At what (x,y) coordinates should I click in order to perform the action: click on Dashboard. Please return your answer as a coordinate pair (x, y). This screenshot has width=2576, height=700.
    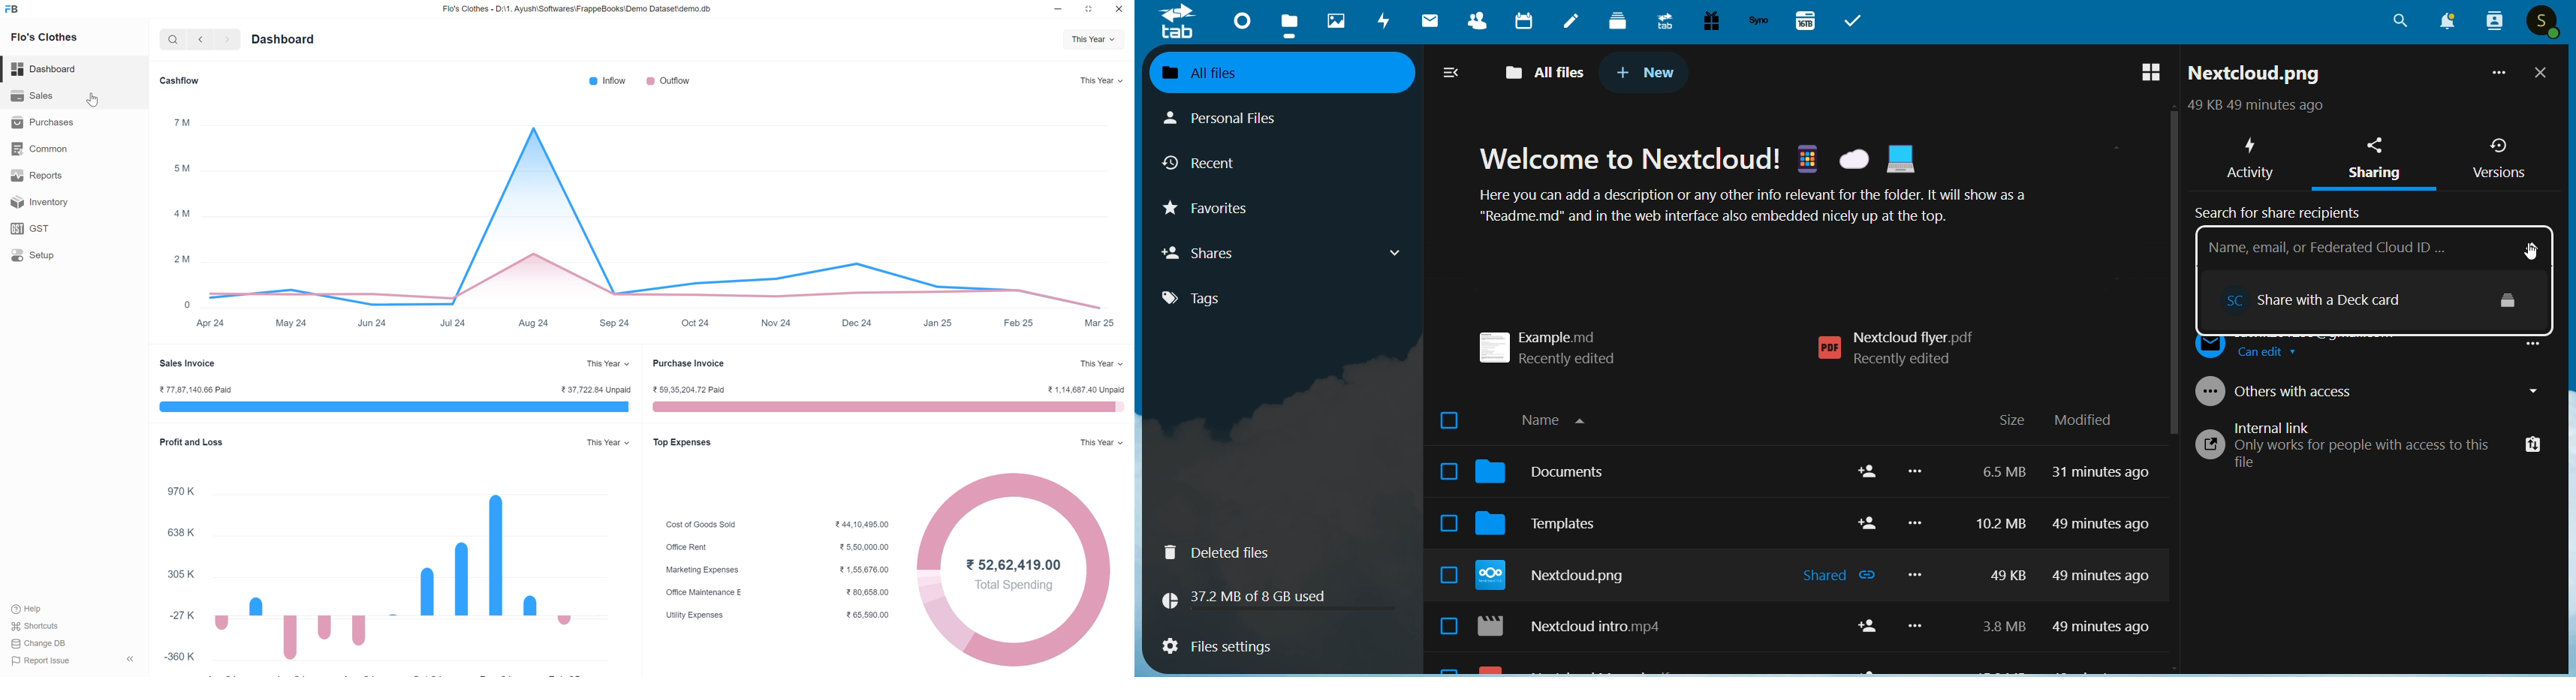
    Looking at the image, I should click on (283, 39).